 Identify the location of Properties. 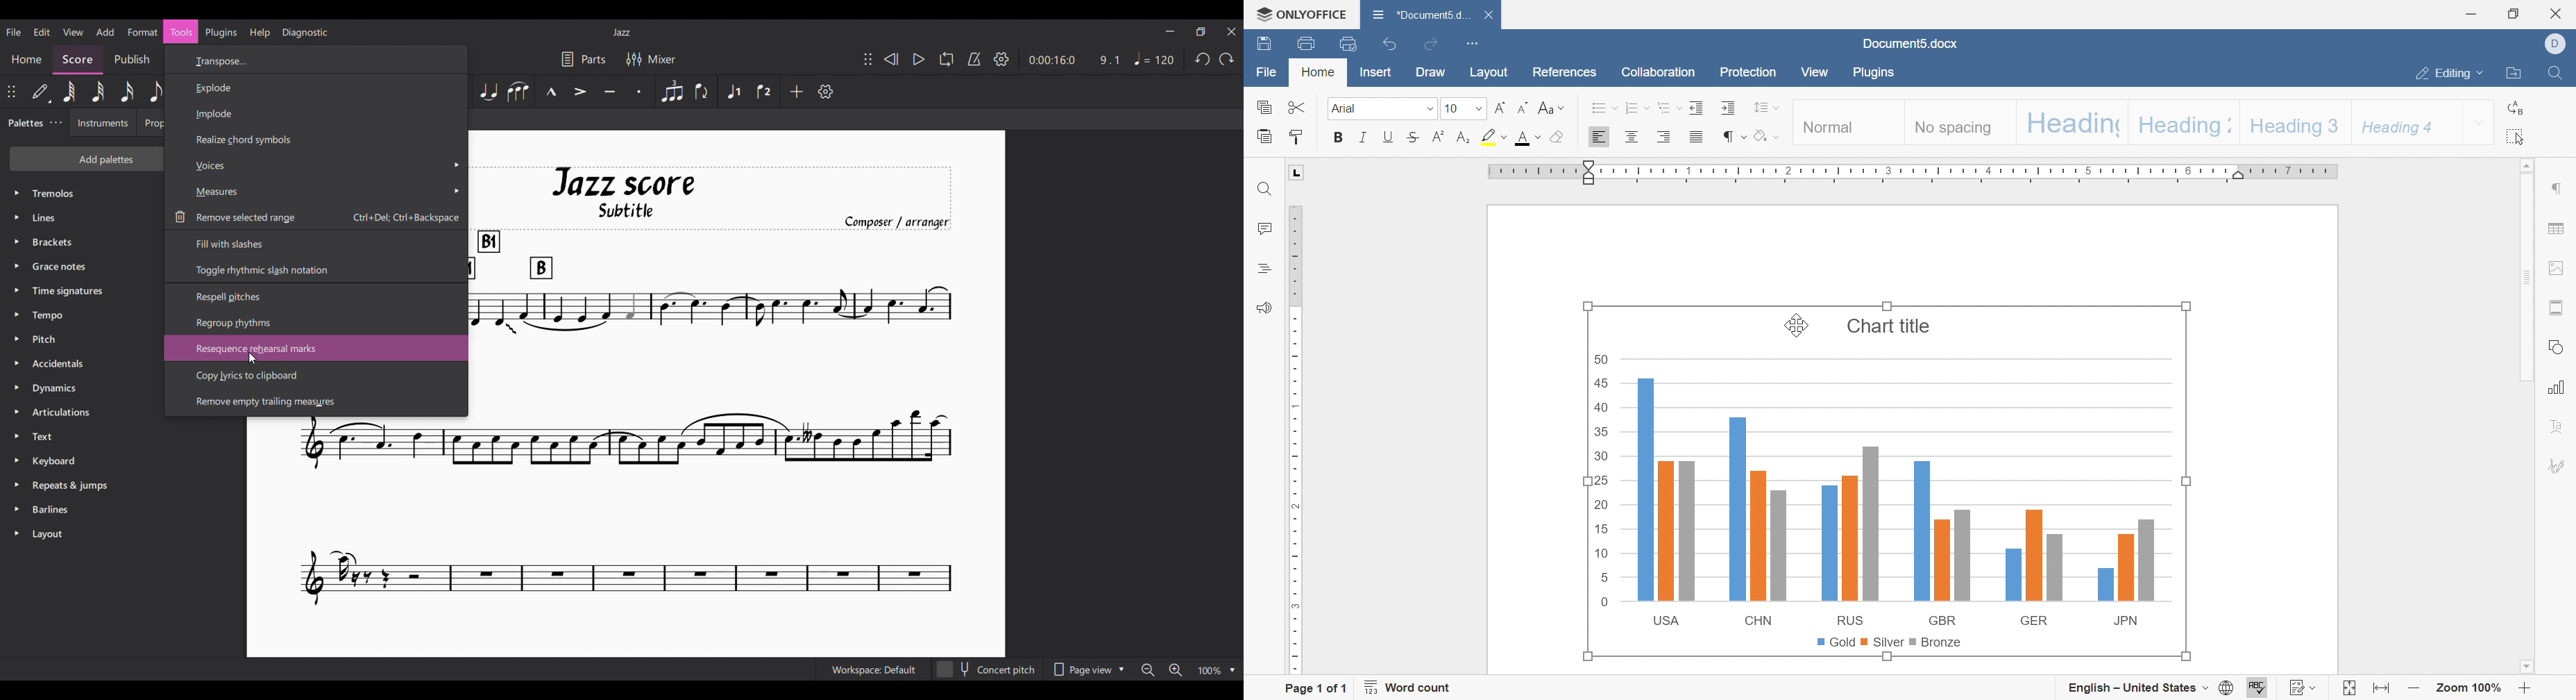
(150, 122).